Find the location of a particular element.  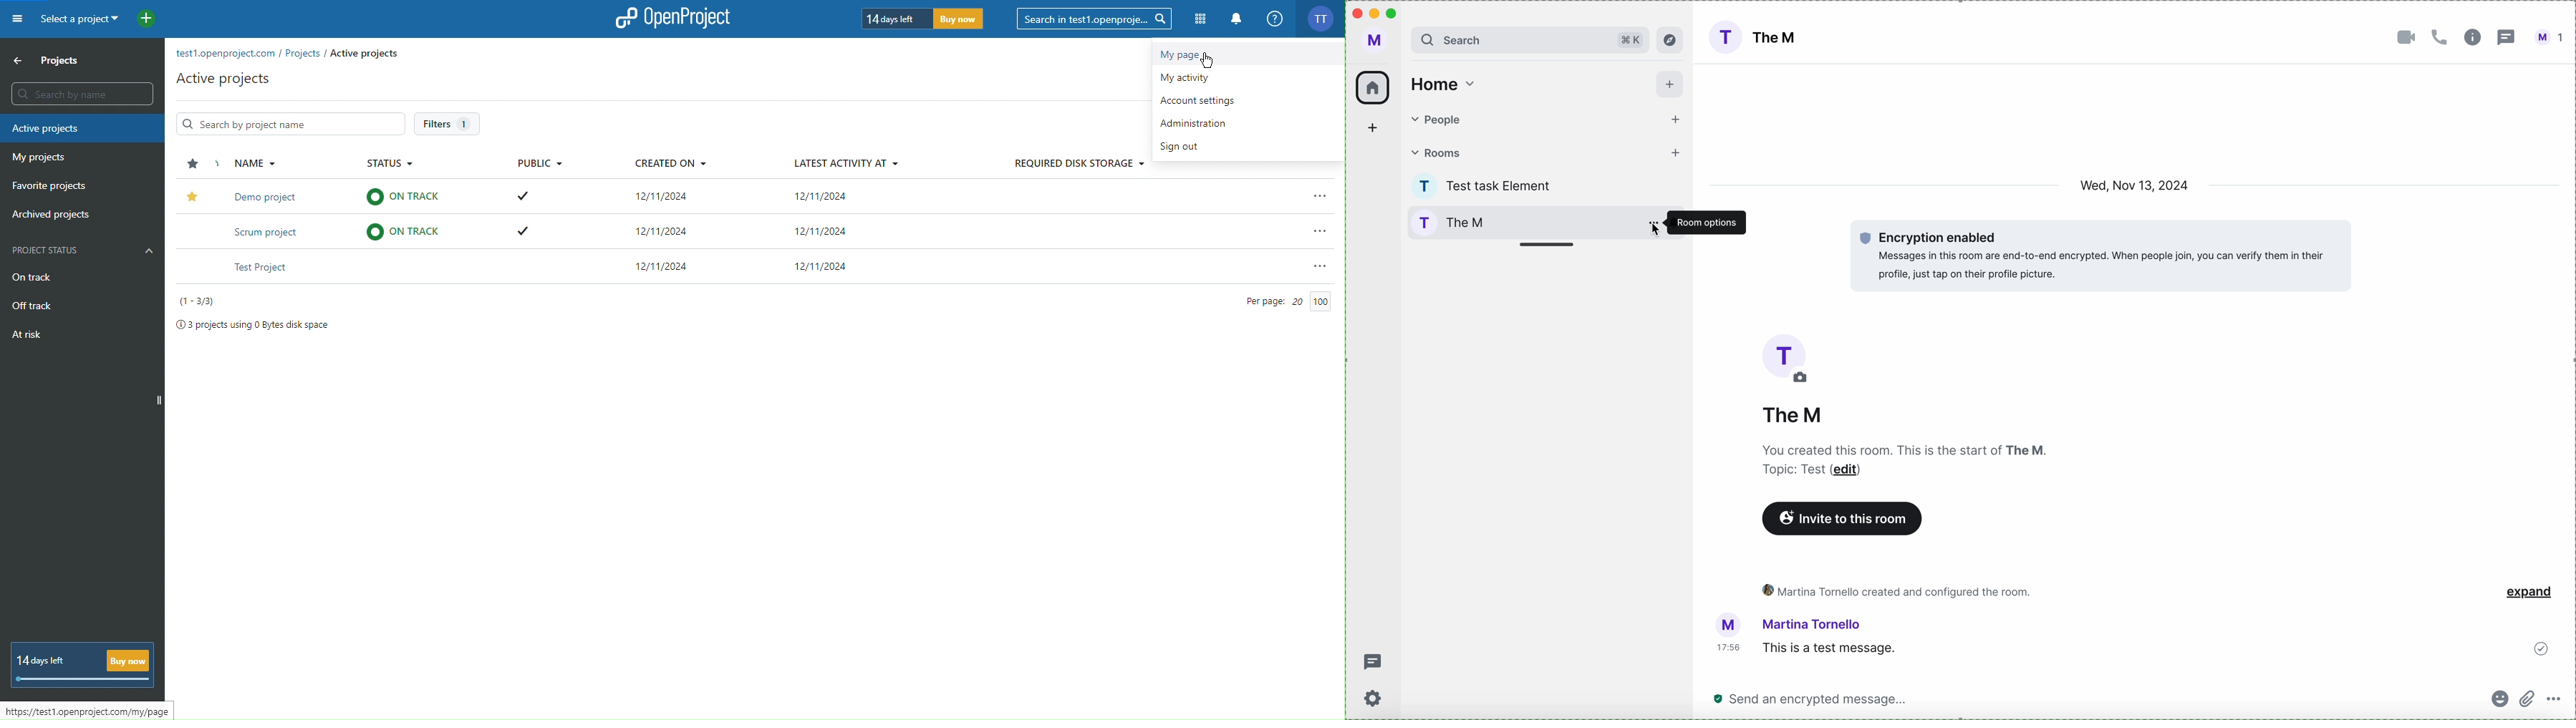

test task Element is located at coordinates (1504, 187).